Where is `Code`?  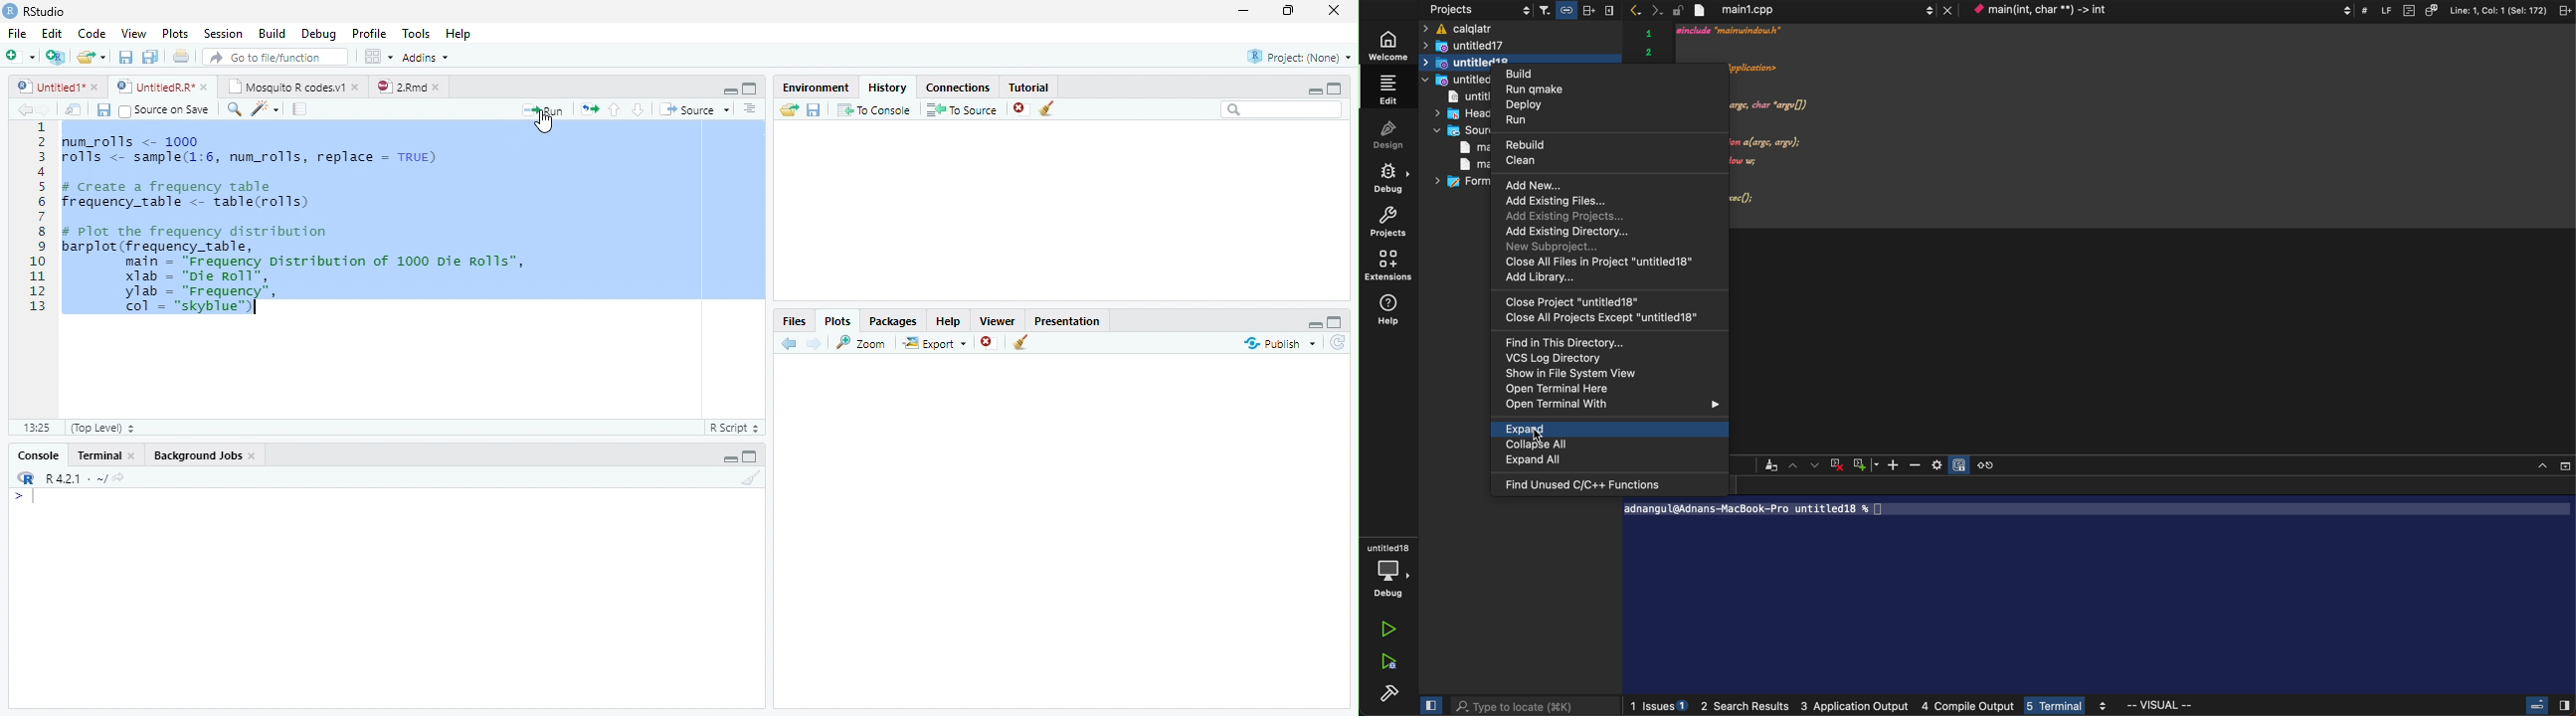
Code is located at coordinates (93, 31).